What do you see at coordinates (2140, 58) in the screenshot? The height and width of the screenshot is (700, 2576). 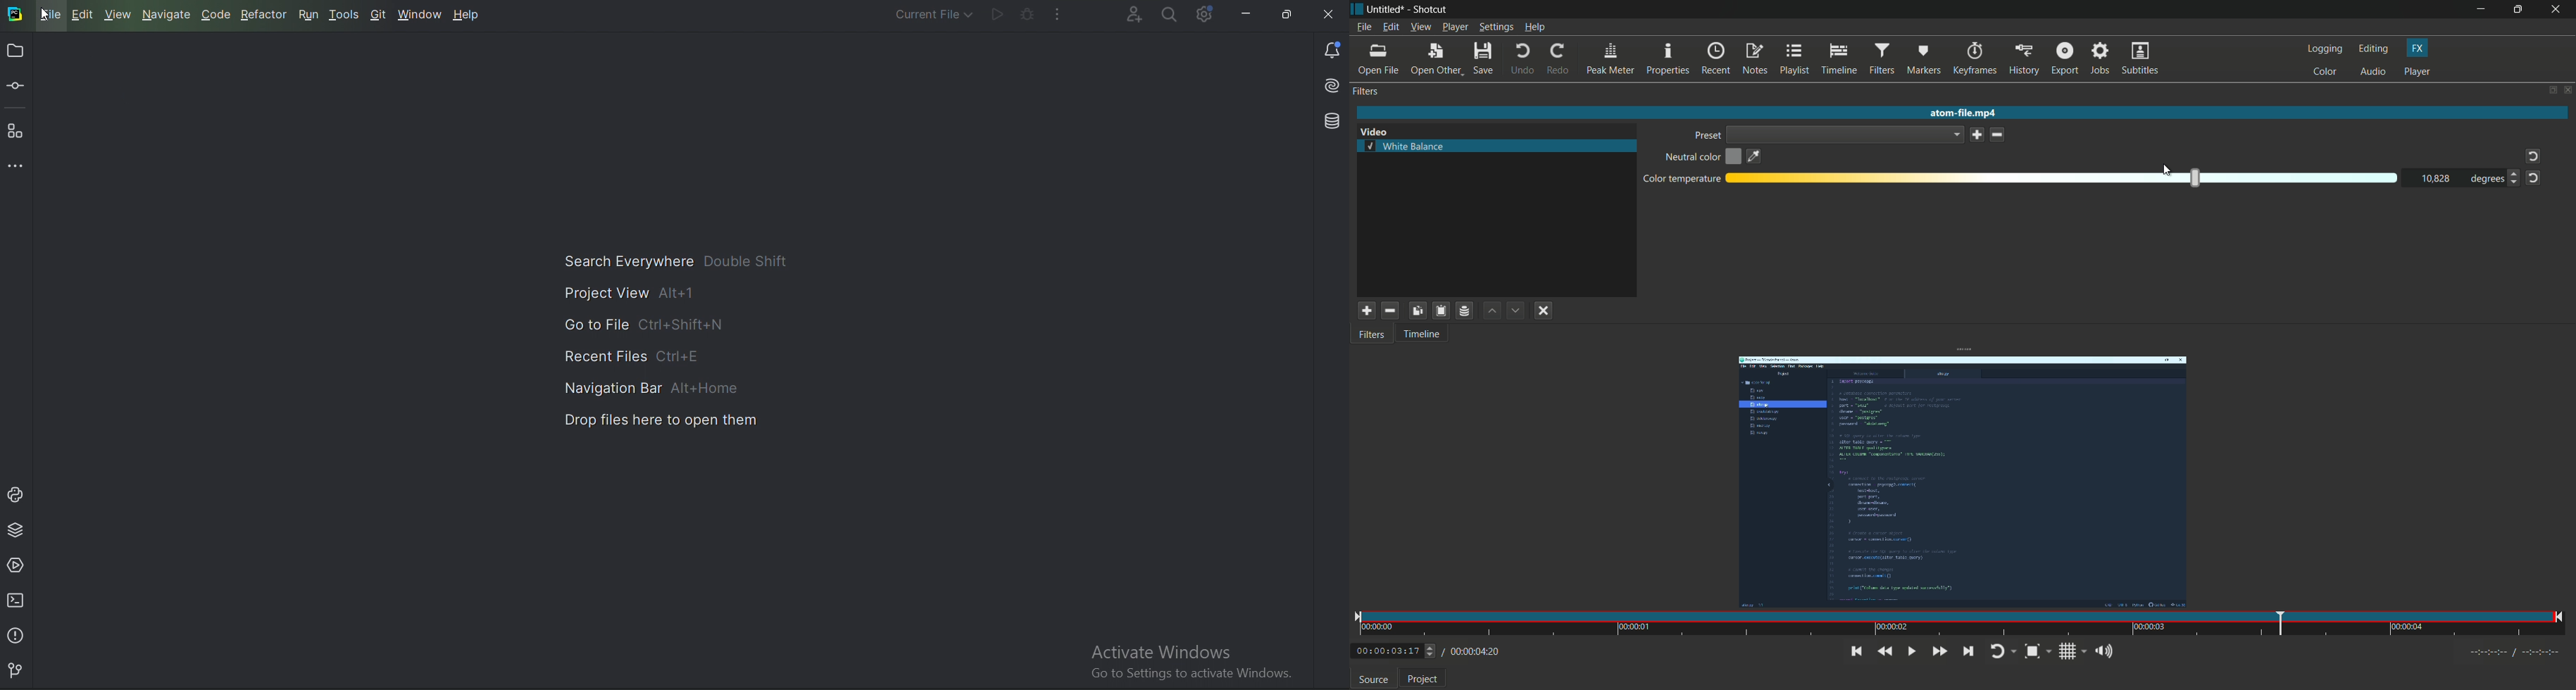 I see `subtitles` at bounding box center [2140, 58].